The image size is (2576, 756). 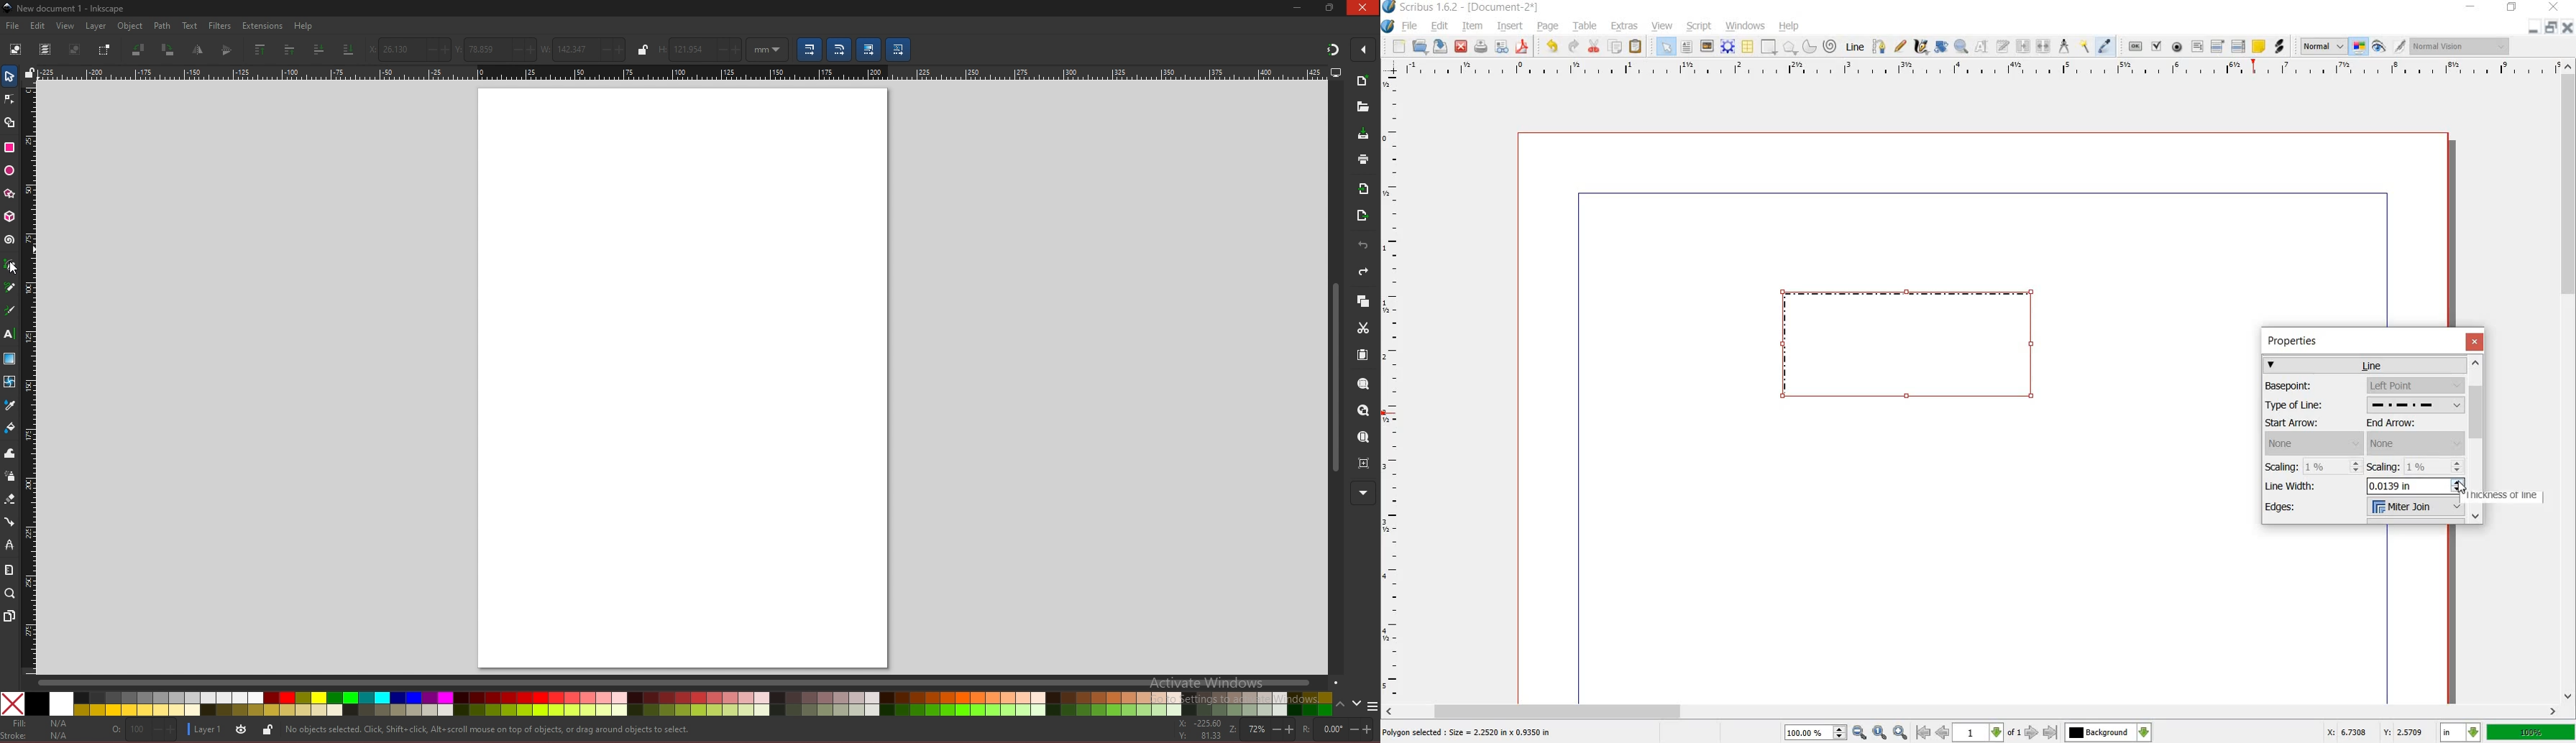 I want to click on select current unit, so click(x=2459, y=732).